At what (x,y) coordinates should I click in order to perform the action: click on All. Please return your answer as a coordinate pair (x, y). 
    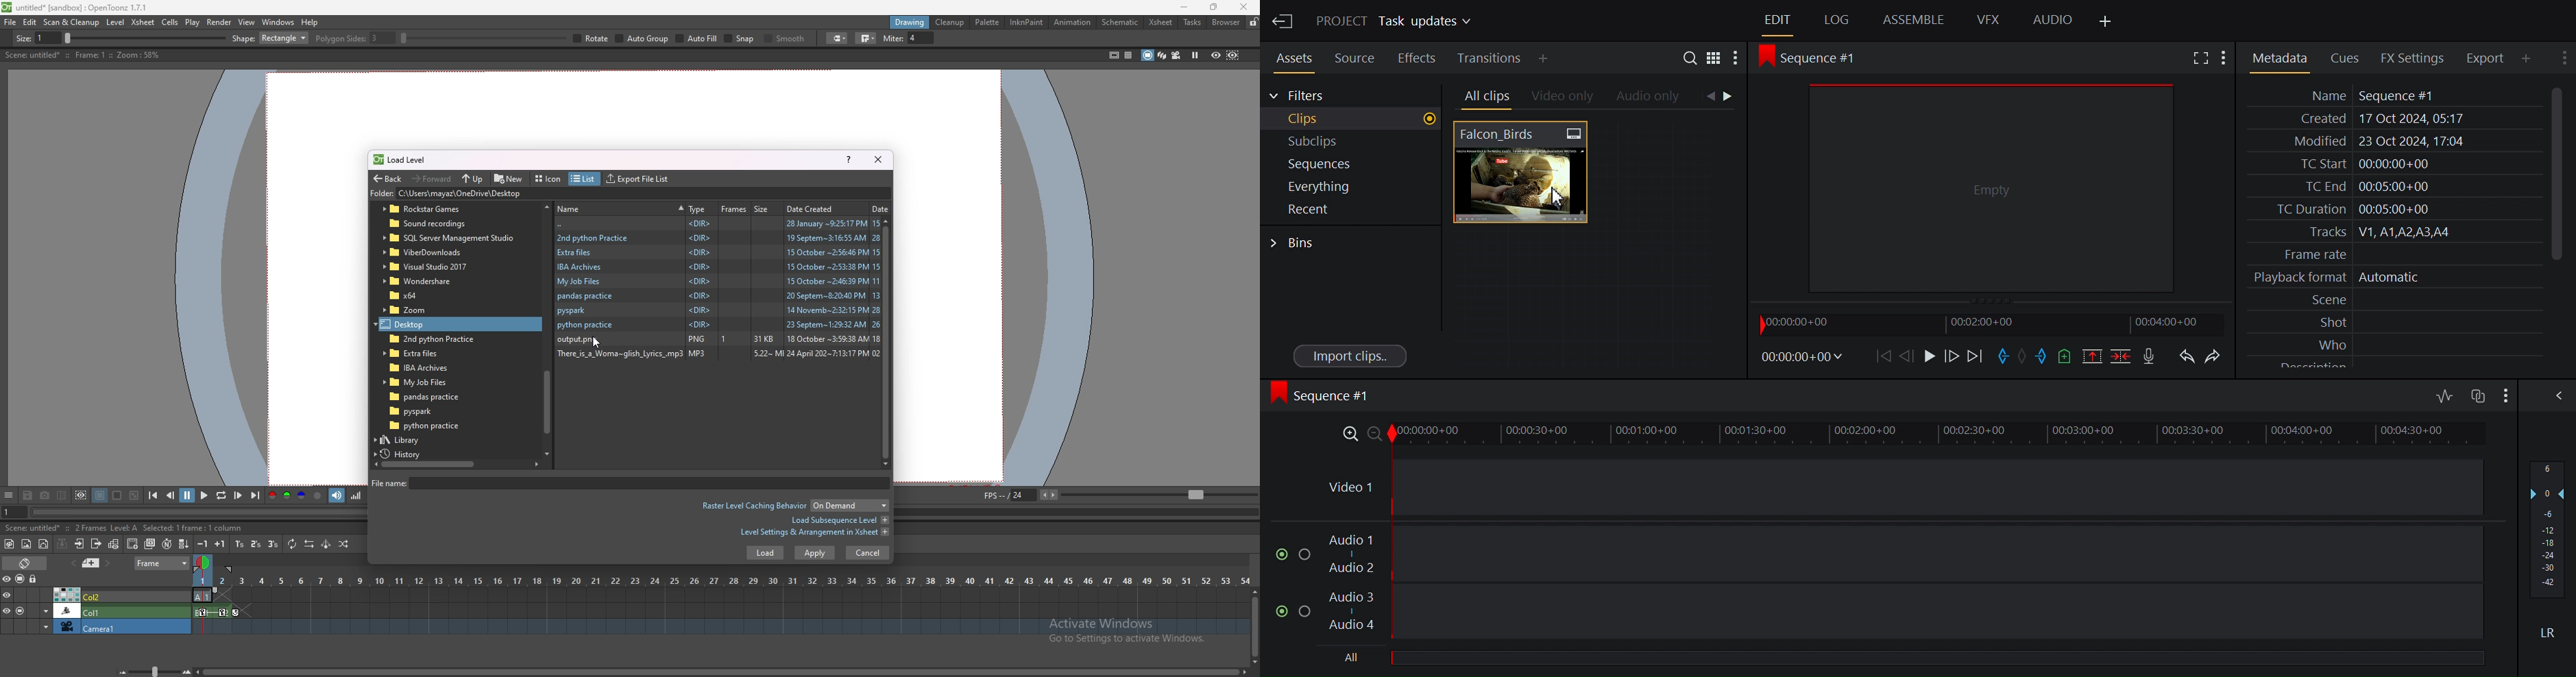
    Looking at the image, I should click on (1353, 658).